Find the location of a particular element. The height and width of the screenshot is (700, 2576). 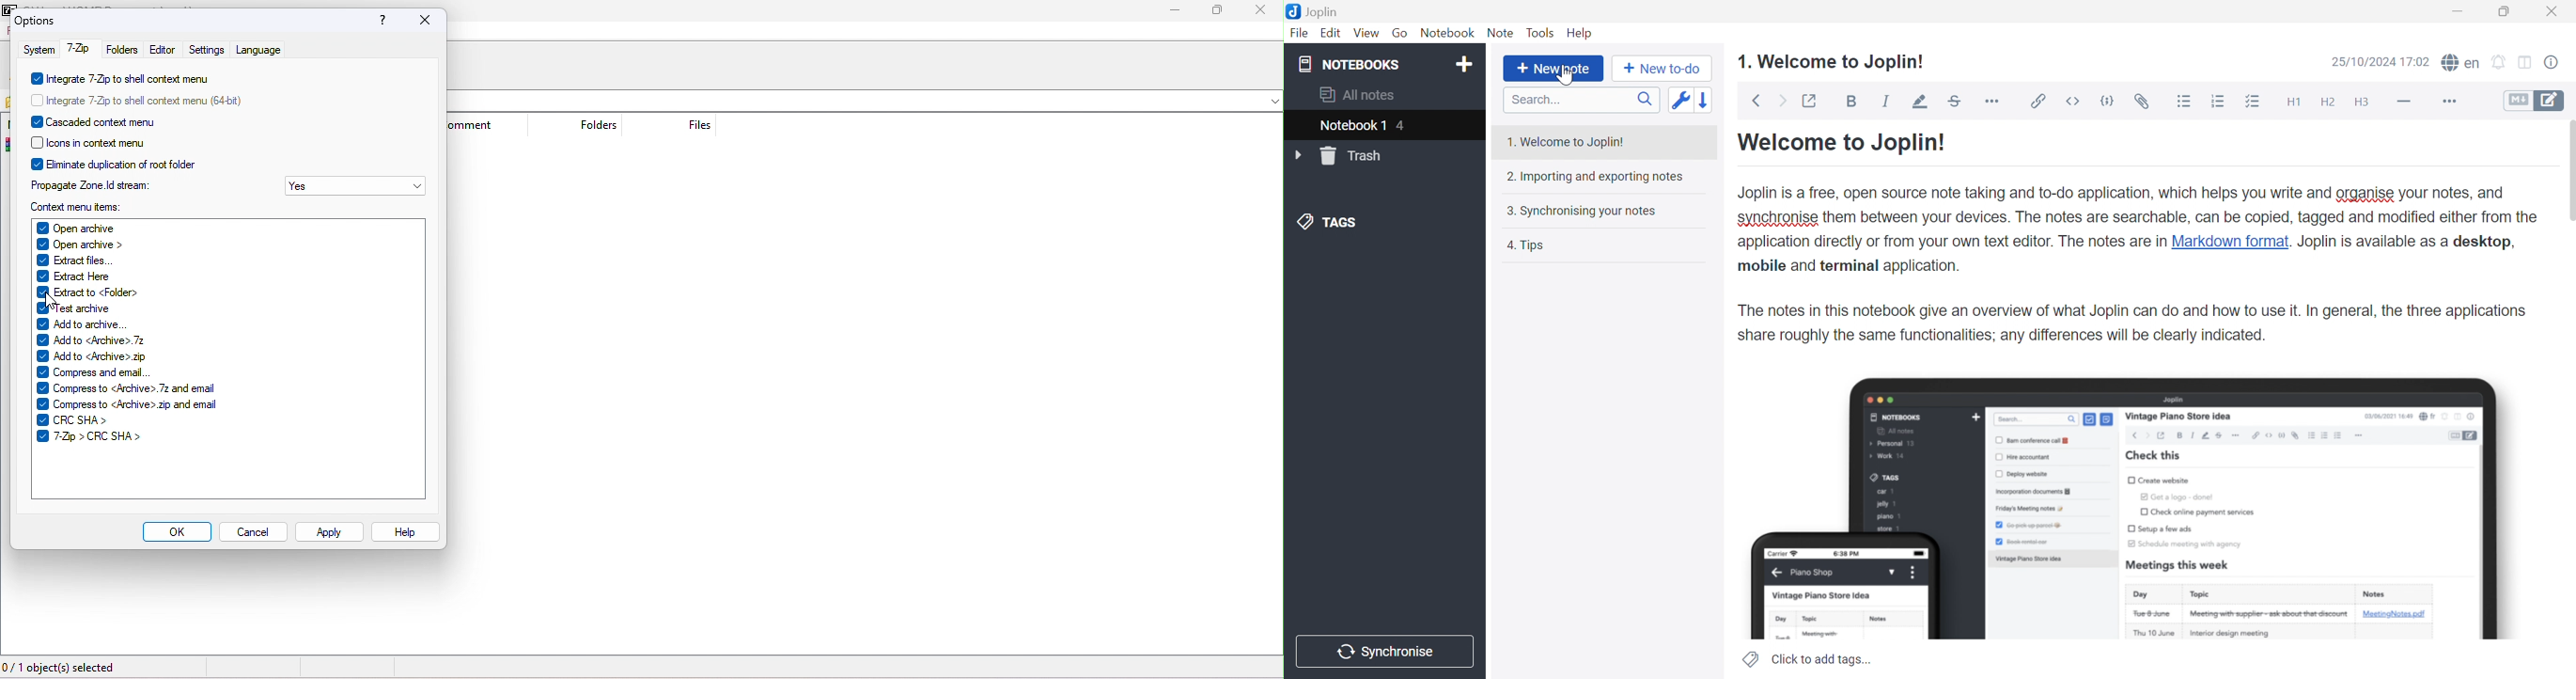

Toggle editor layout is located at coordinates (2529, 62).